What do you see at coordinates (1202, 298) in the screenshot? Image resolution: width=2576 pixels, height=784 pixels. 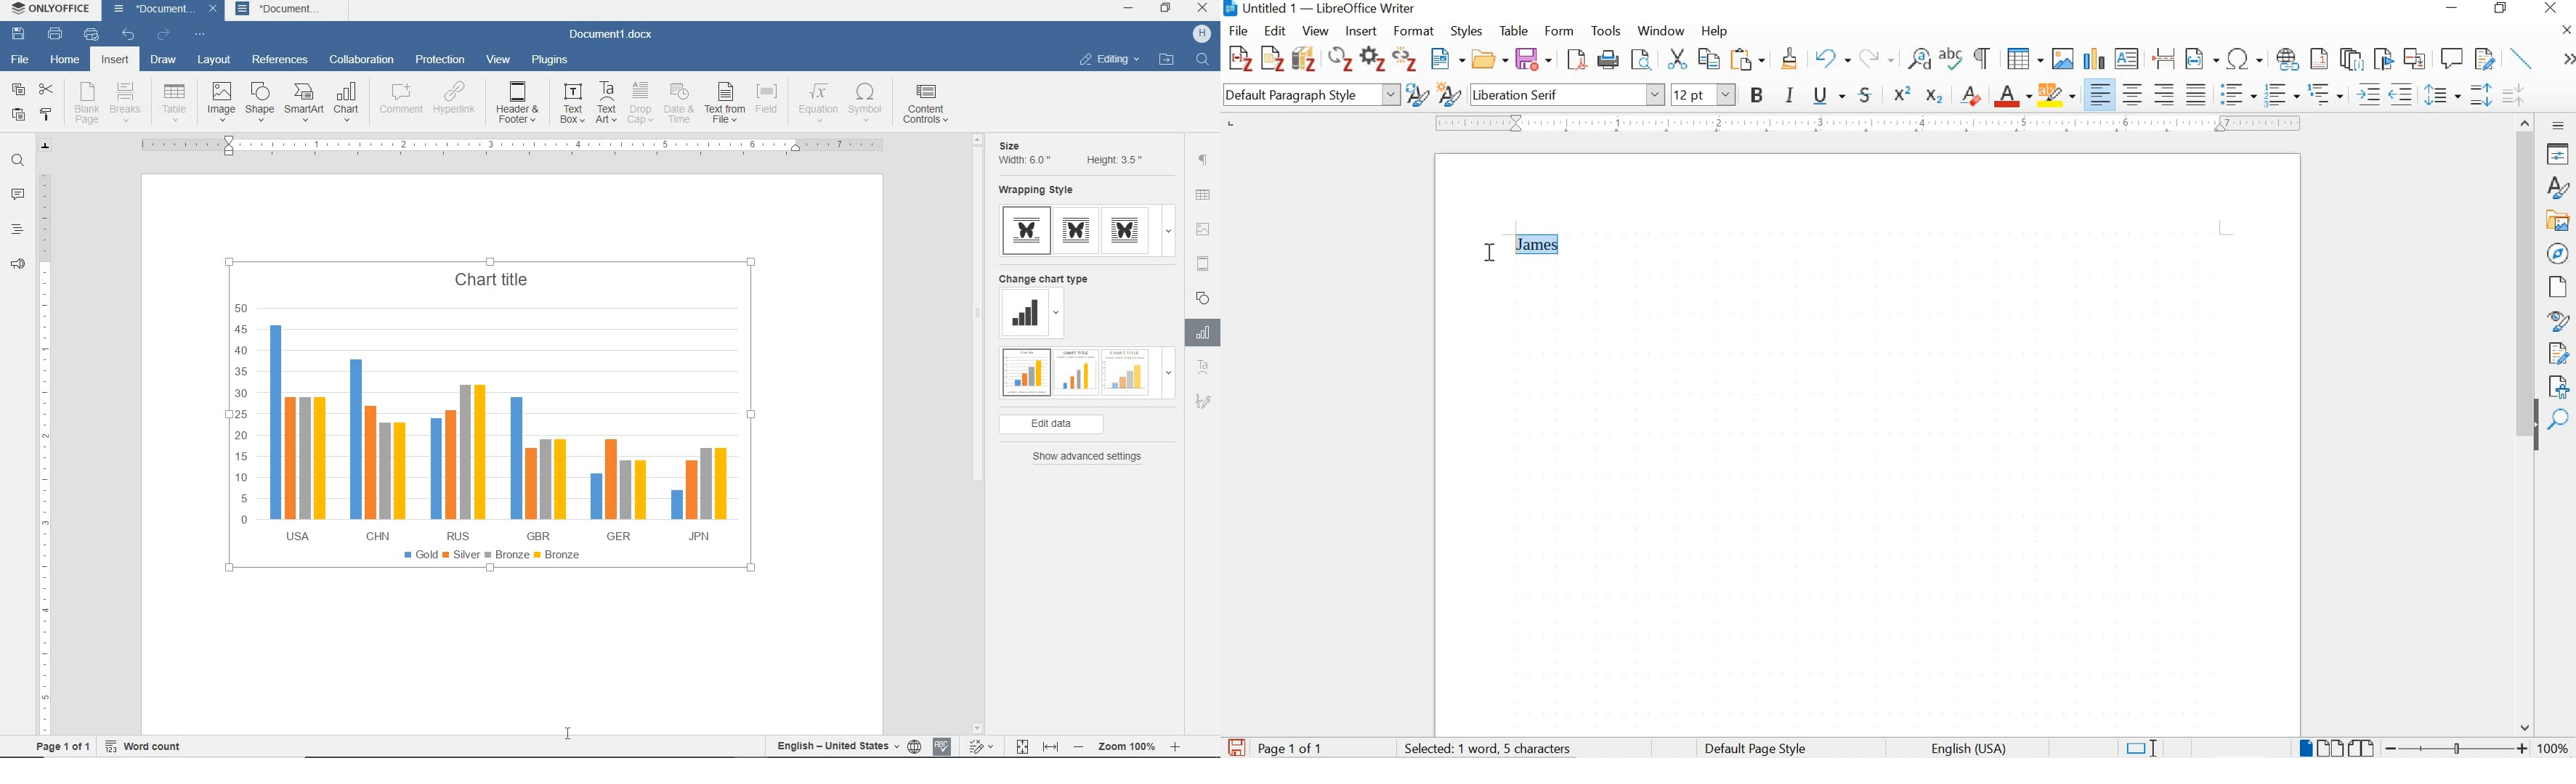 I see `shape` at bounding box center [1202, 298].